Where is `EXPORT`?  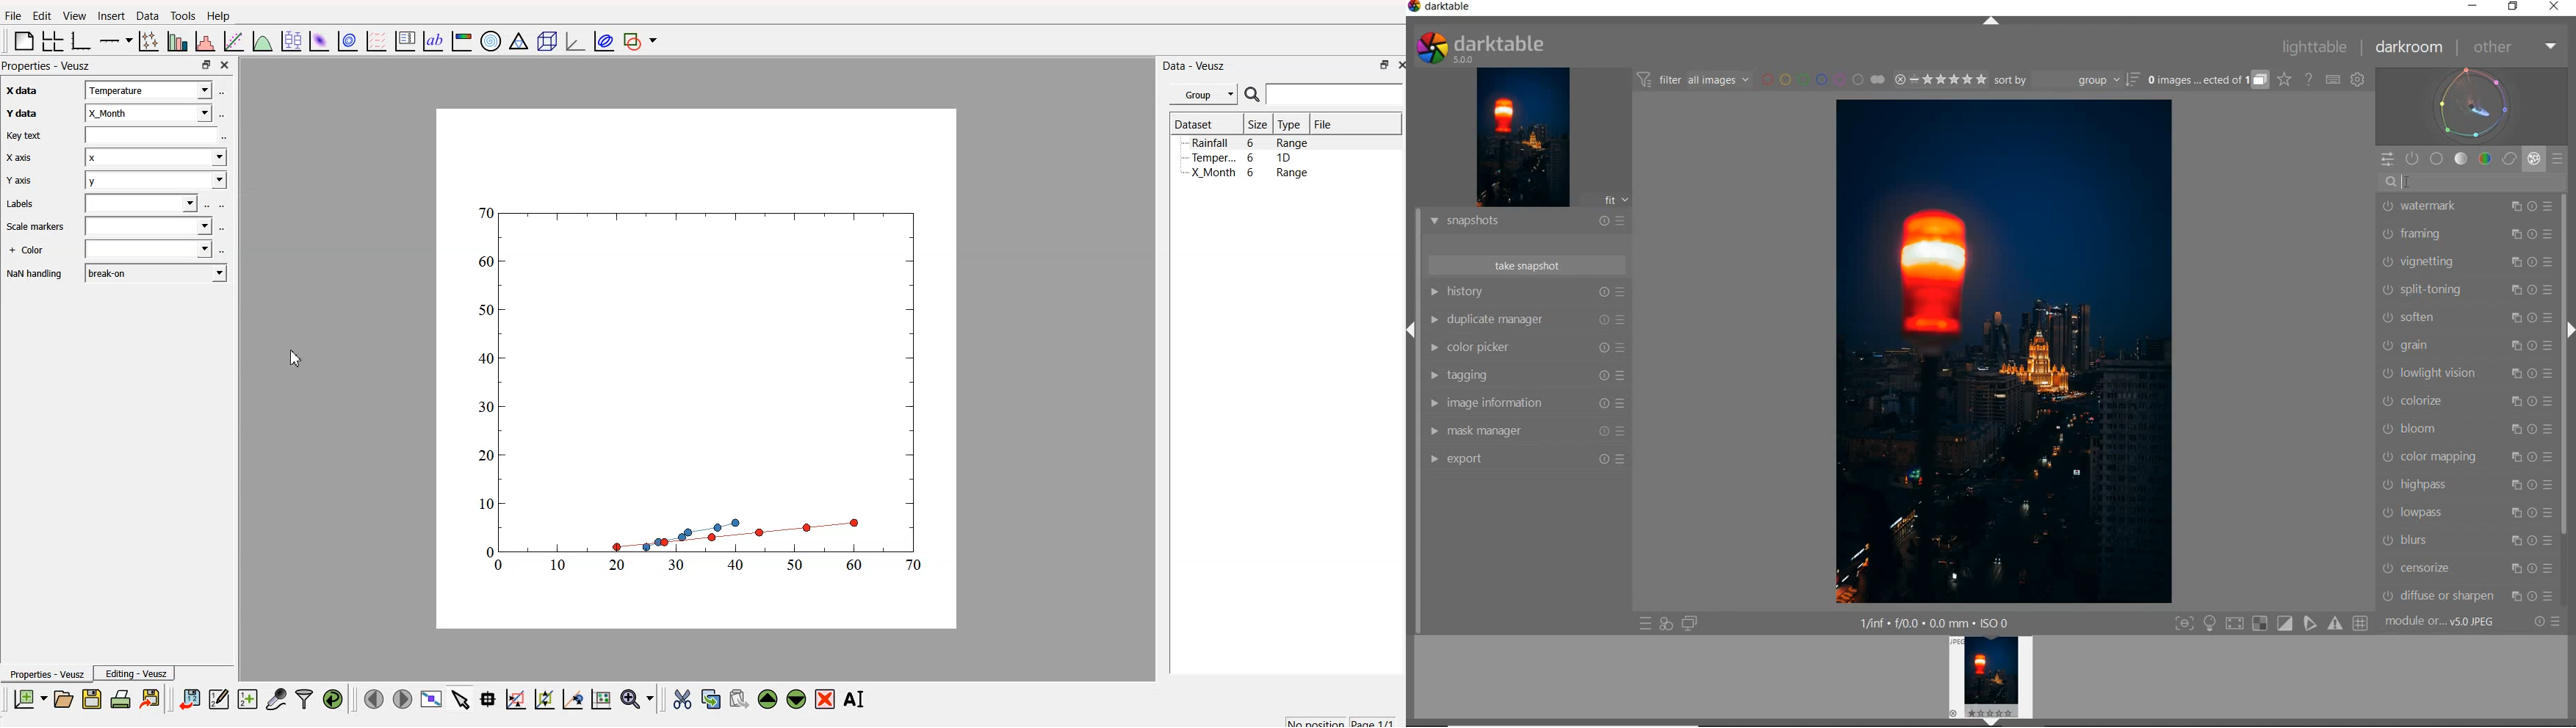 EXPORT is located at coordinates (1499, 460).